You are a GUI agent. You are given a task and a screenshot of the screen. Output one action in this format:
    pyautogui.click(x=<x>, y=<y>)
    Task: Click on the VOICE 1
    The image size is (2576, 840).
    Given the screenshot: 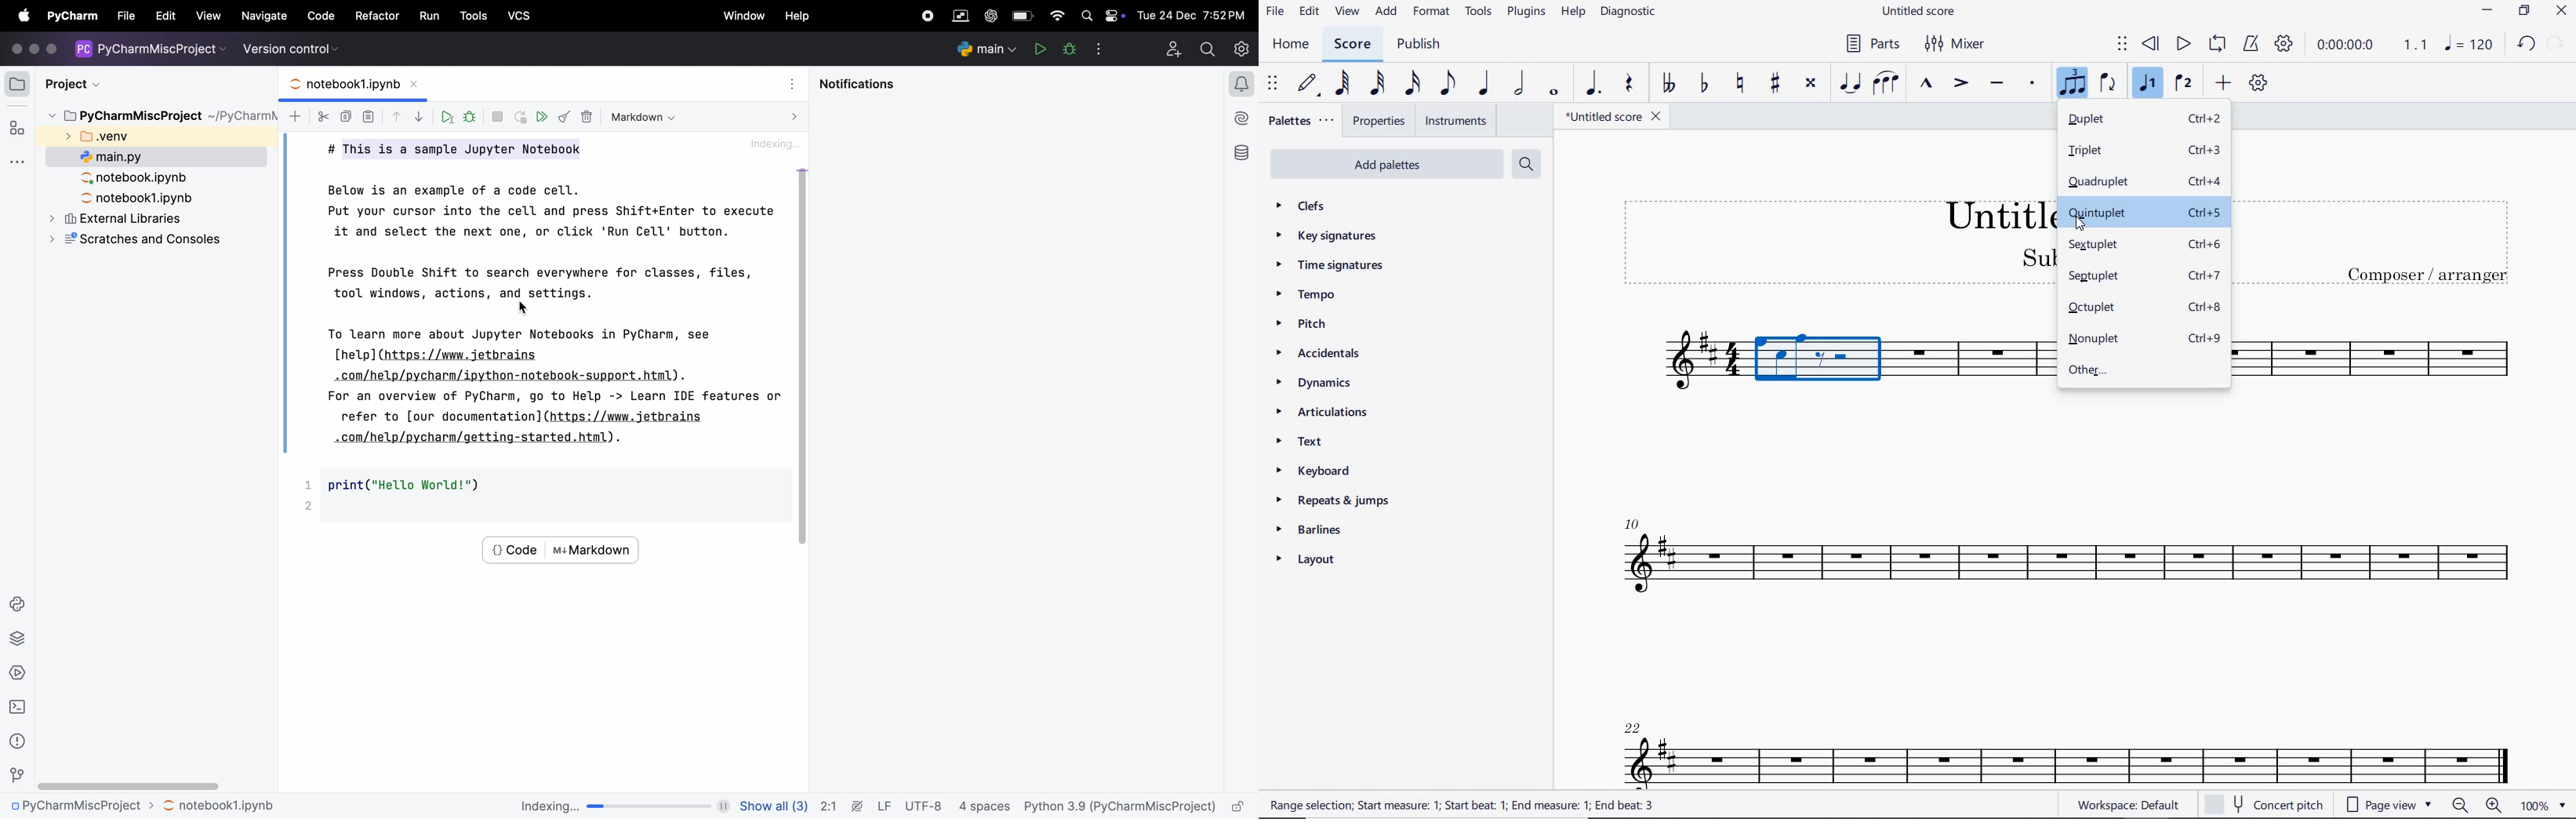 What is the action you would take?
    pyautogui.click(x=2148, y=84)
    